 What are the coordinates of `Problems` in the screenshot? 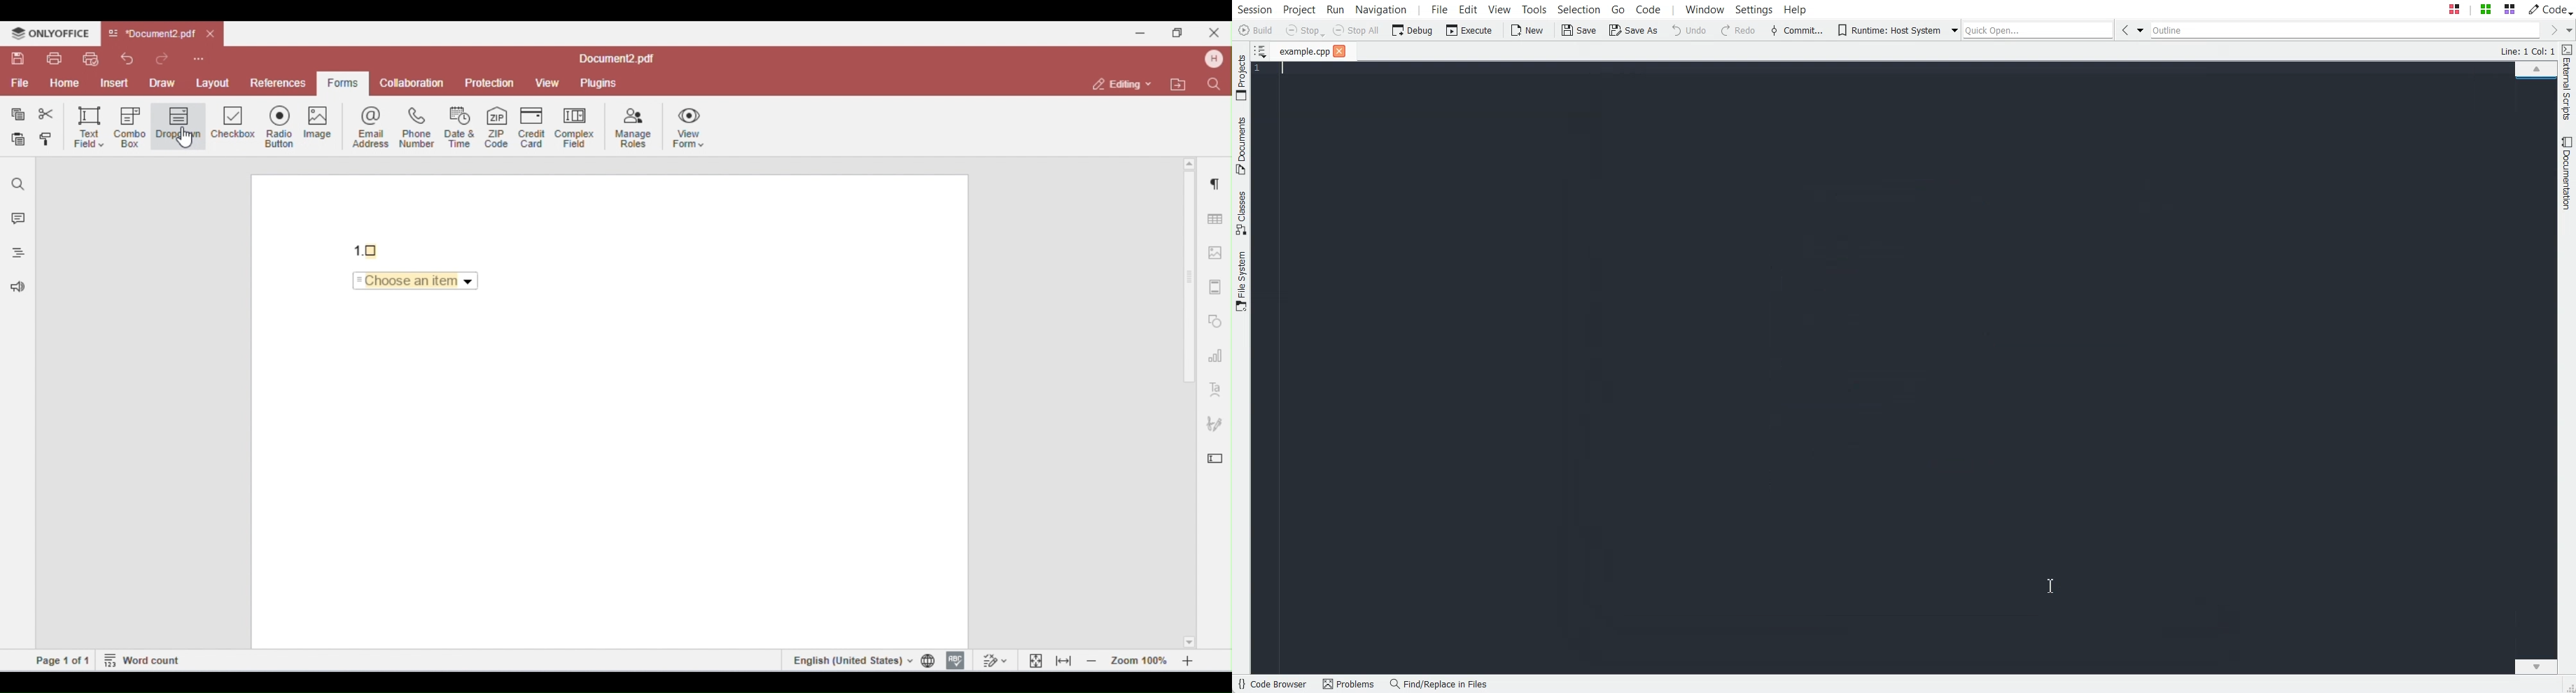 It's located at (1350, 685).